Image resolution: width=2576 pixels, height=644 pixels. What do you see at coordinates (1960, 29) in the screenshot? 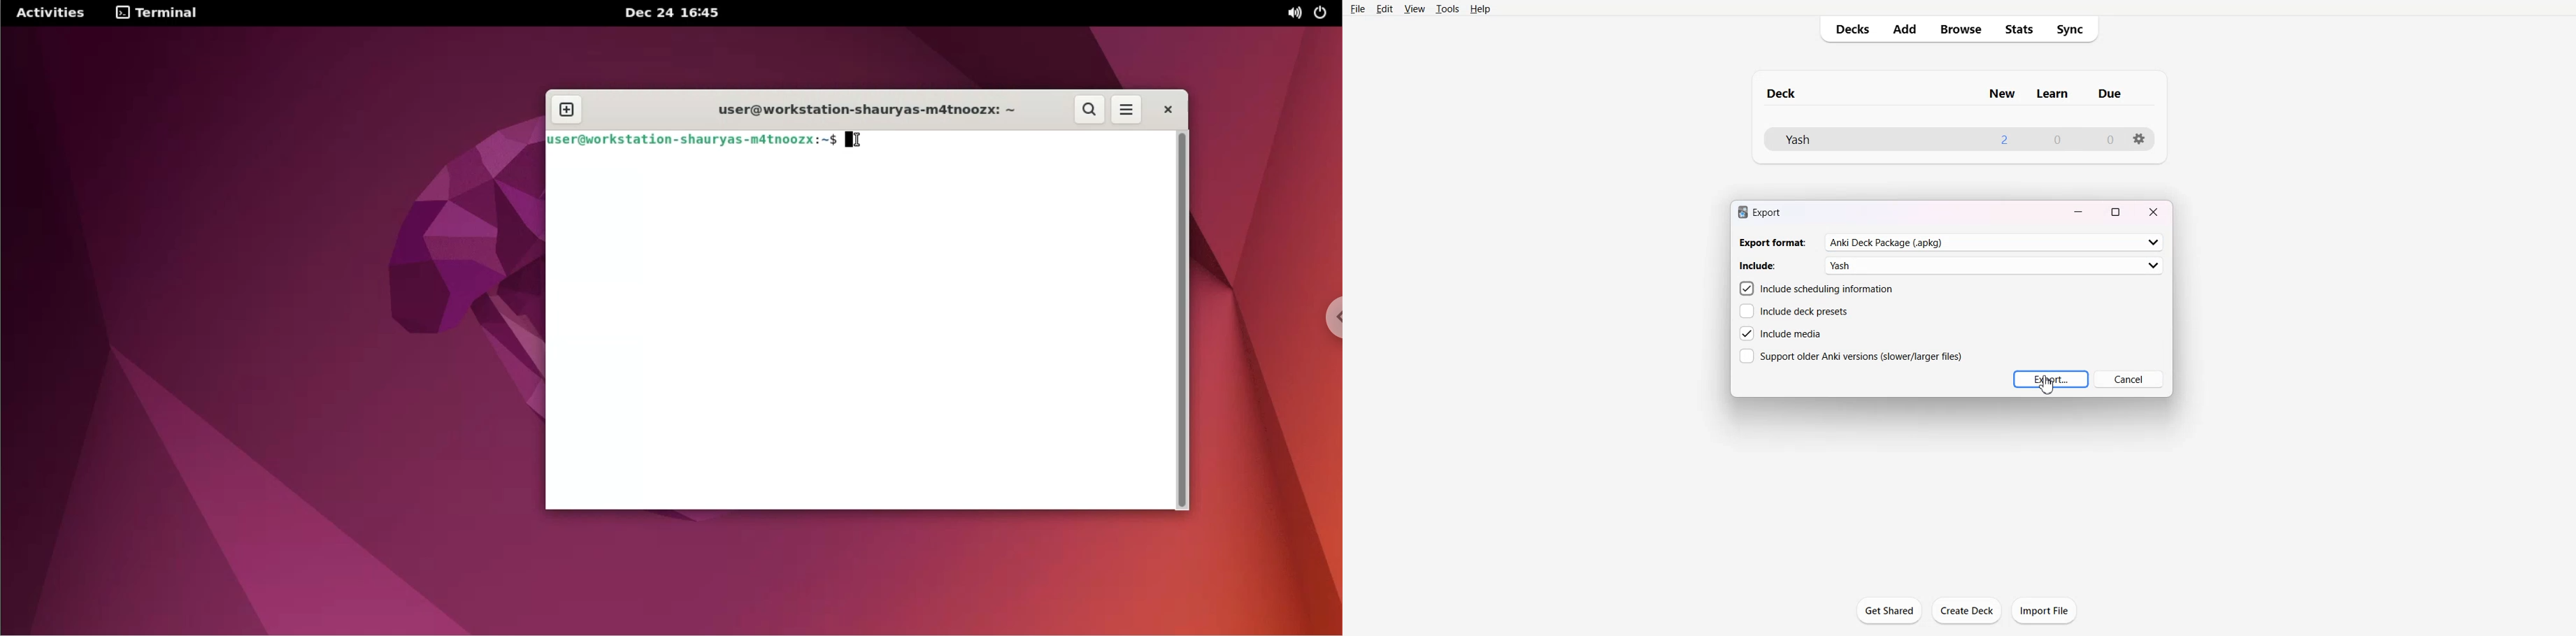
I see `Browse` at bounding box center [1960, 29].